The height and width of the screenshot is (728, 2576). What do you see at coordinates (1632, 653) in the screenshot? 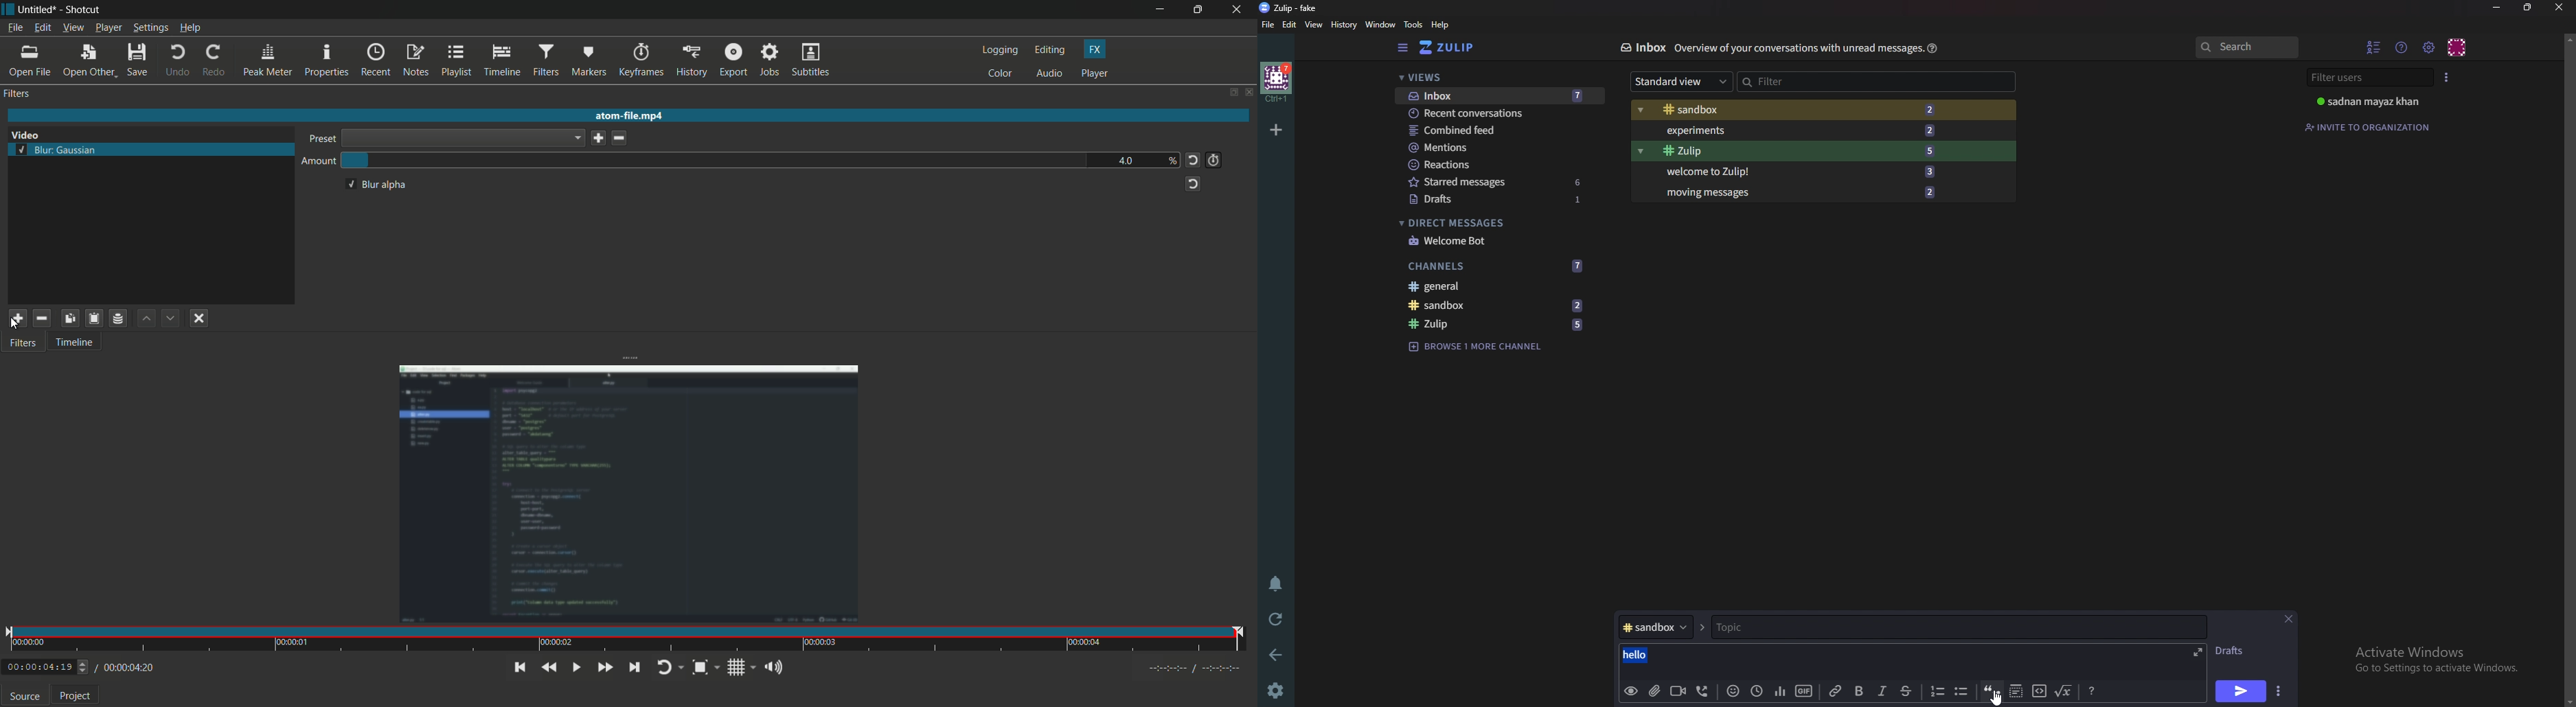
I see `hello` at bounding box center [1632, 653].